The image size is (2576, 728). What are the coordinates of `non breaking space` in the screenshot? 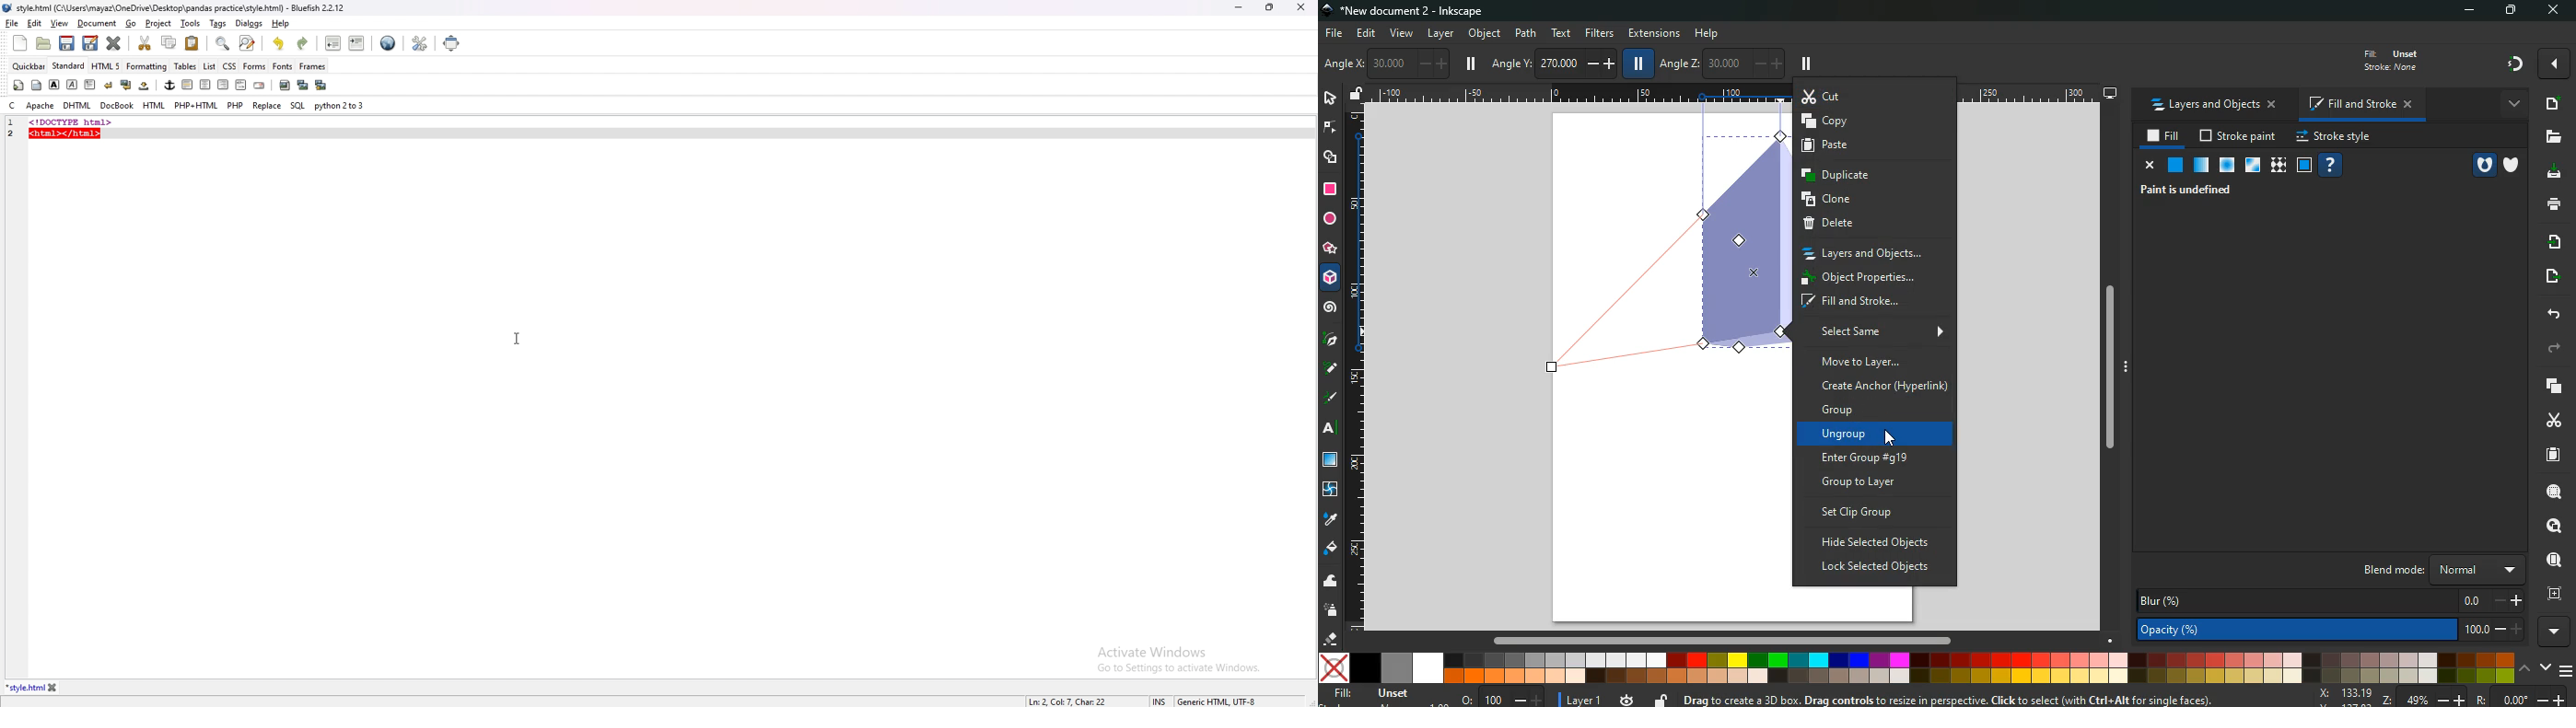 It's located at (145, 85).